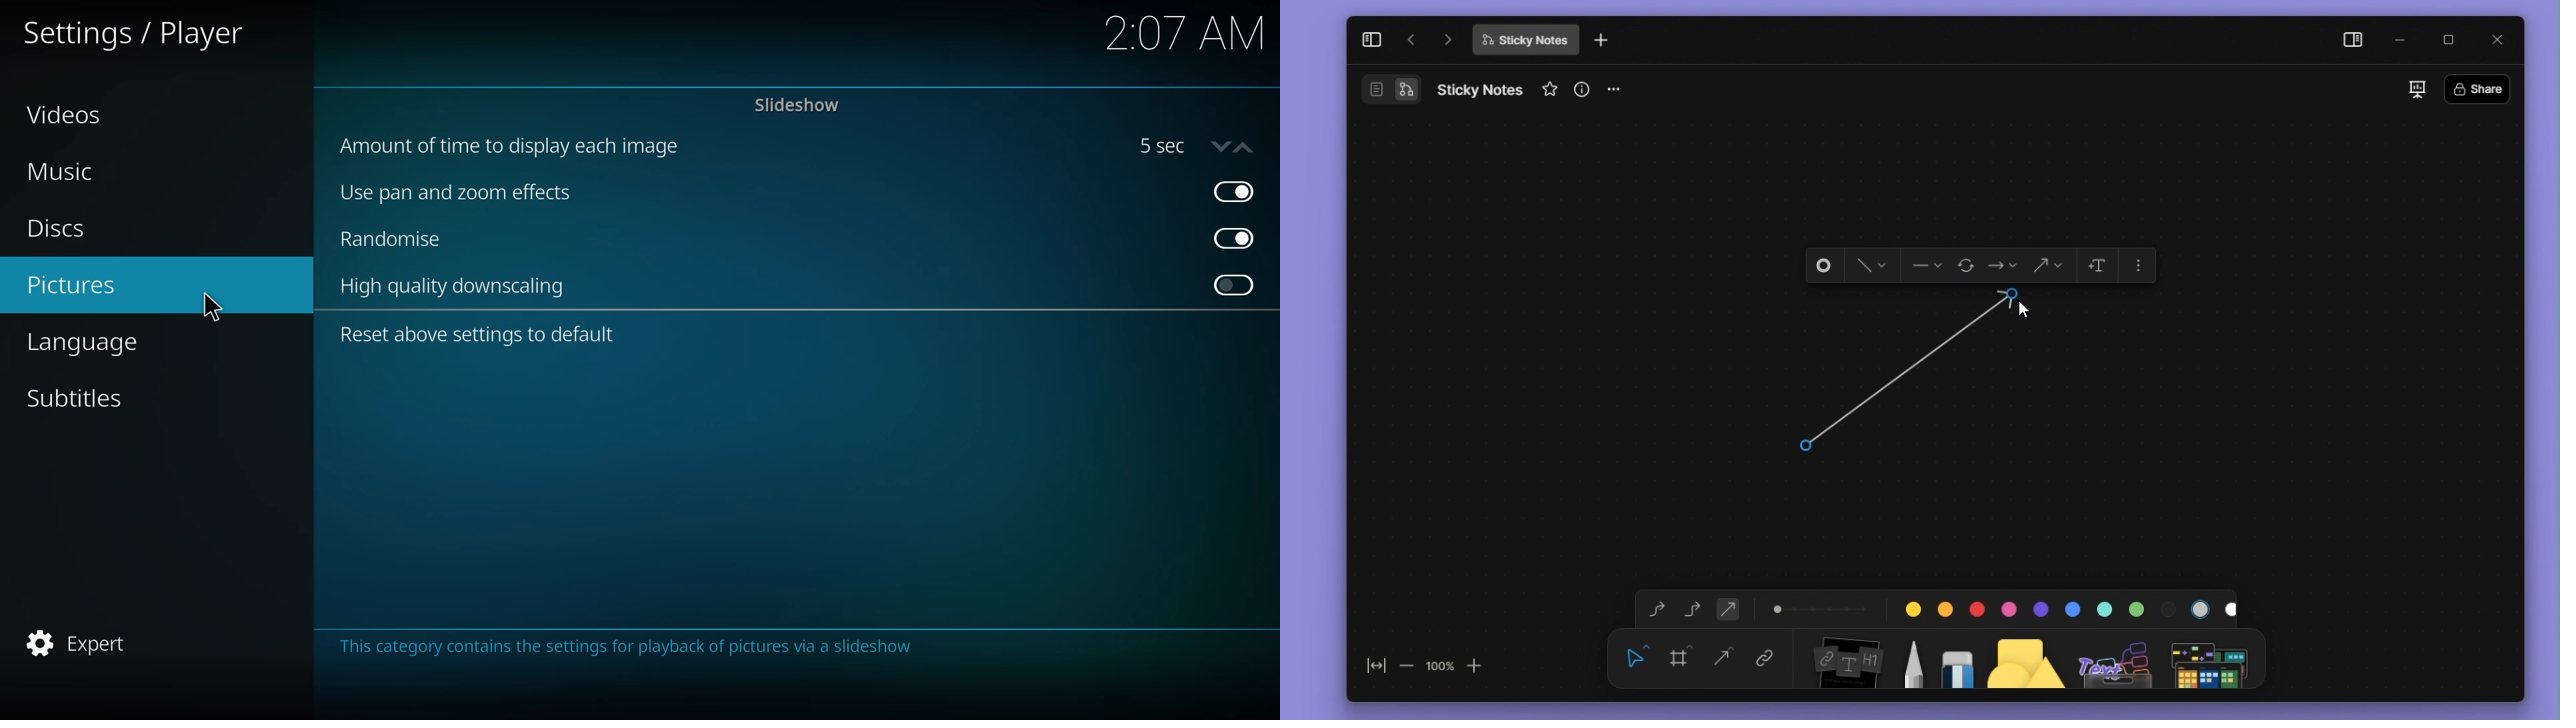 The image size is (2576, 728). Describe the element at coordinates (1683, 656) in the screenshot. I see `frame` at that location.